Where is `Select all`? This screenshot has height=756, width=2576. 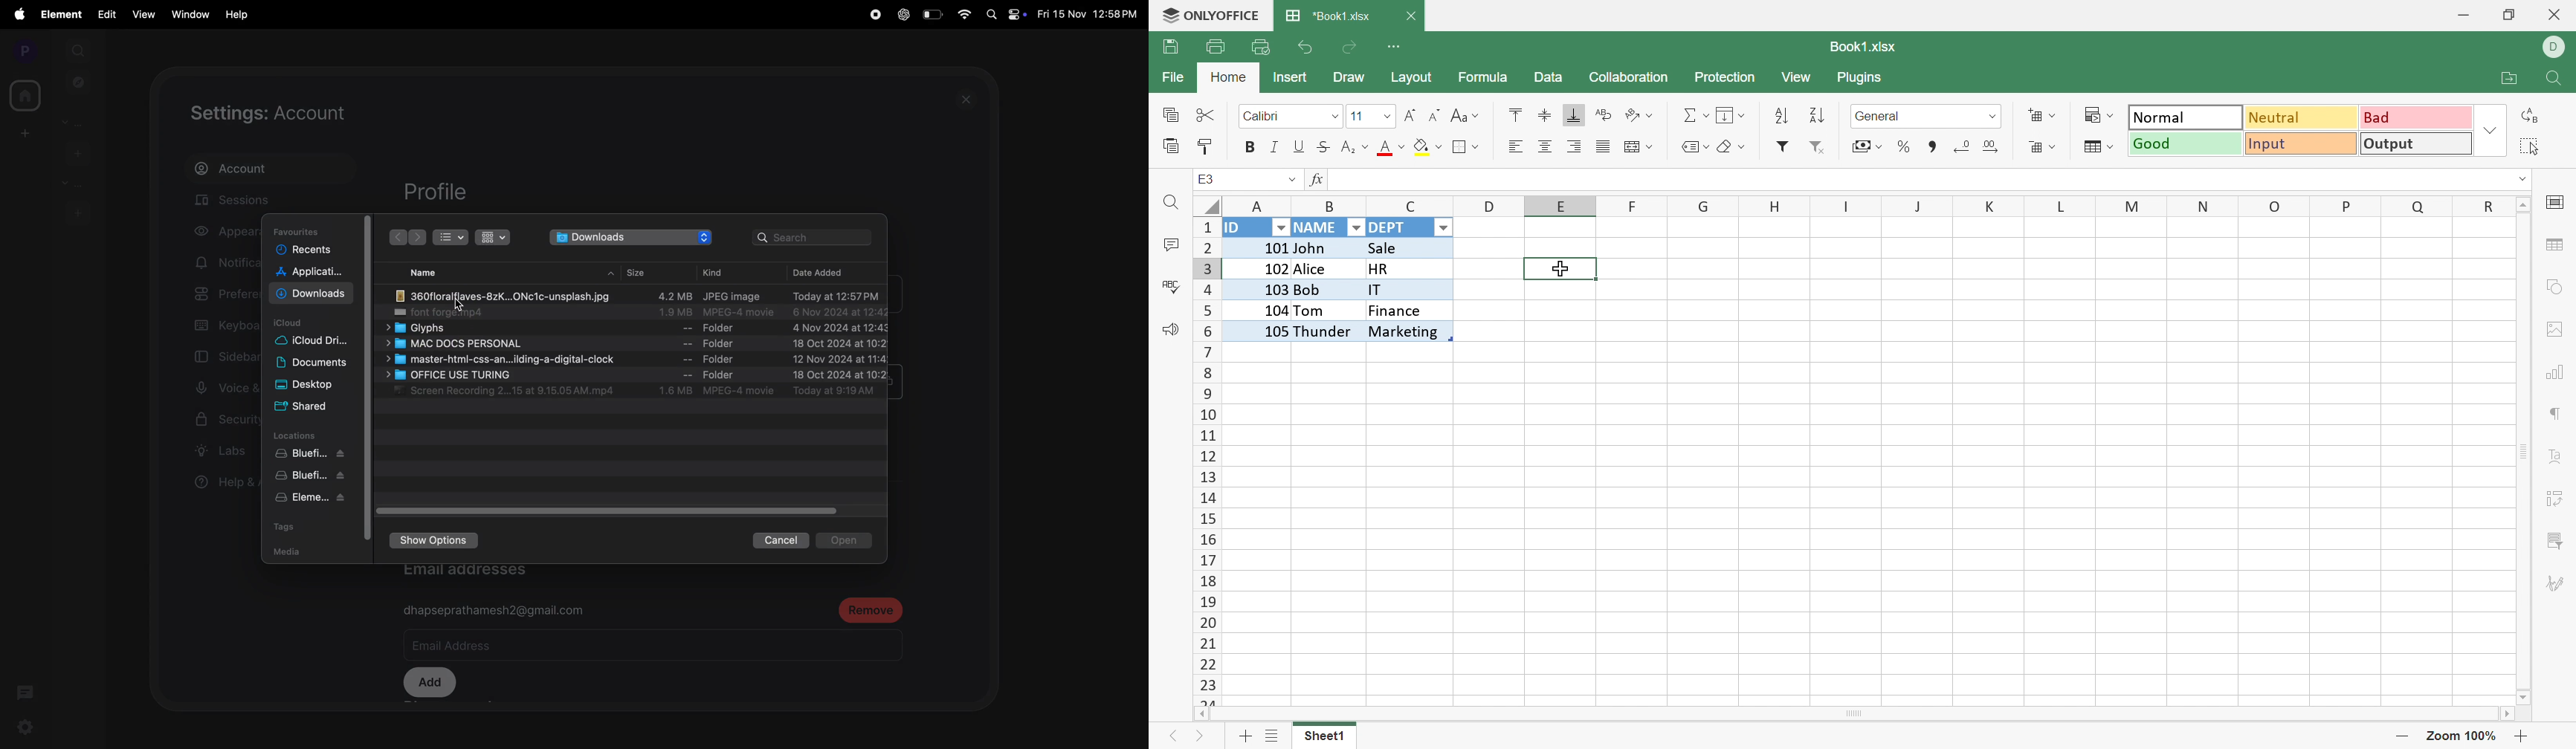 Select all is located at coordinates (2534, 146).